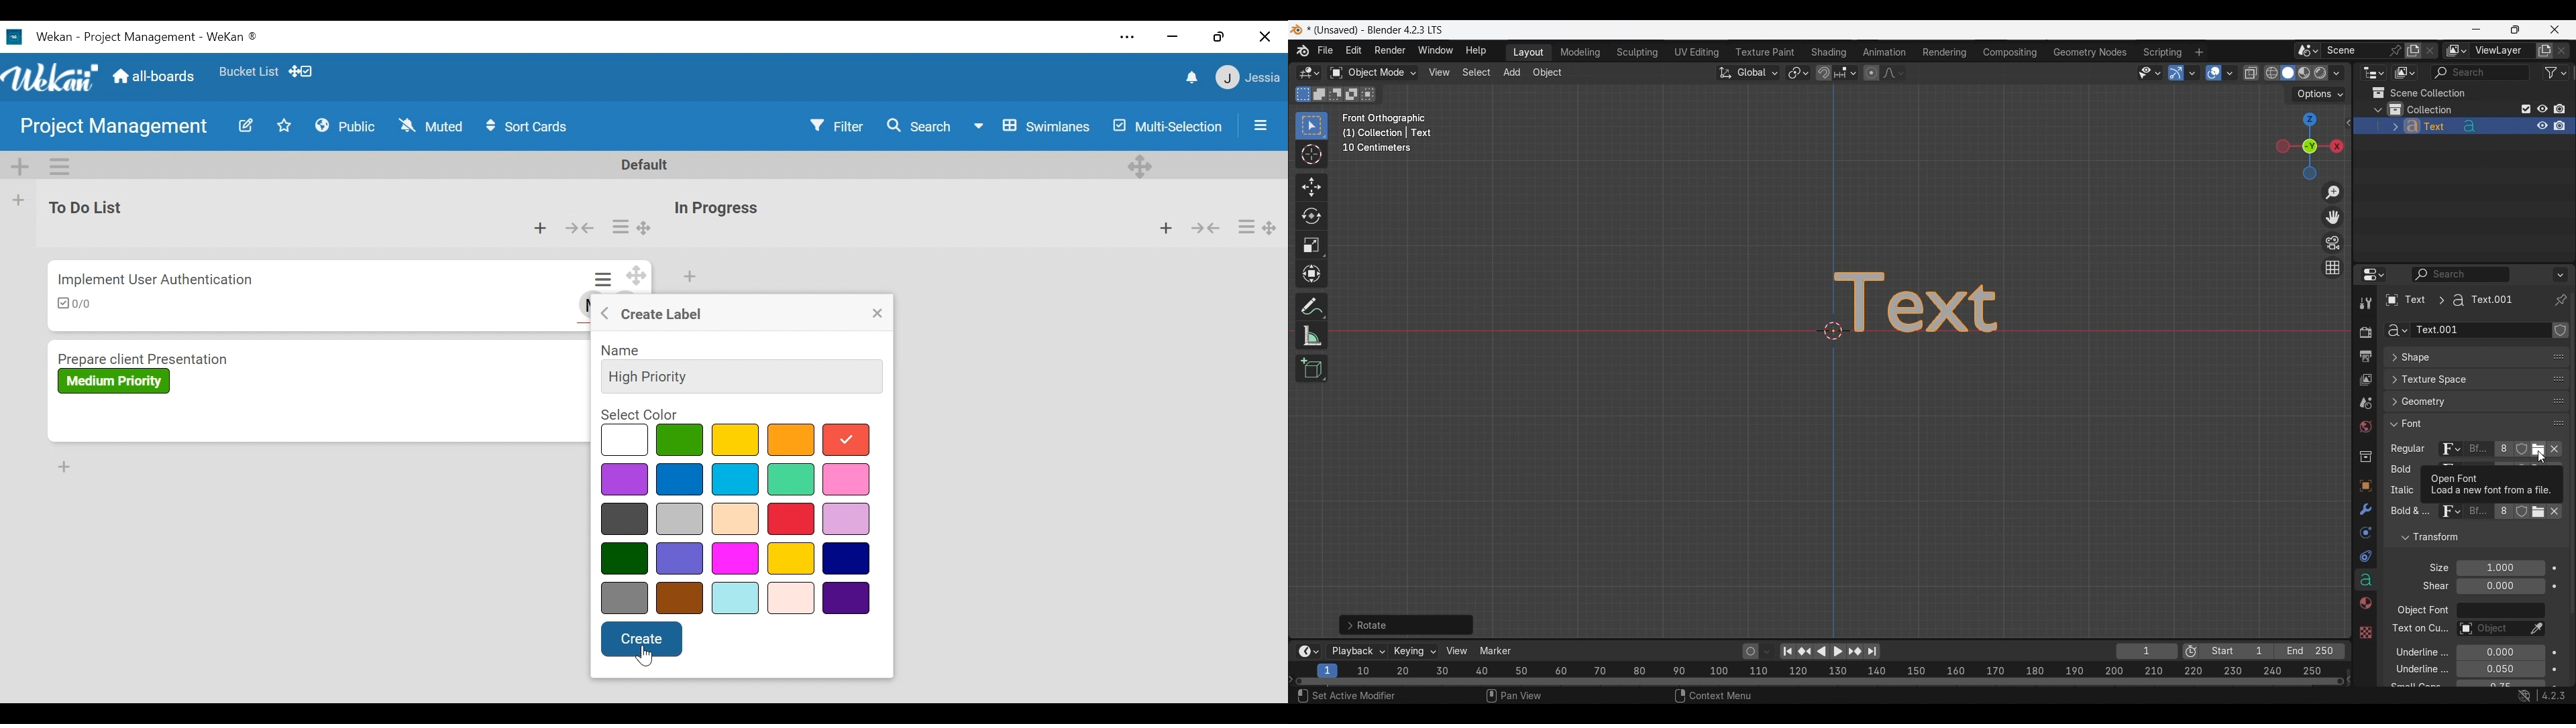 The image size is (2576, 728). What do you see at coordinates (2430, 568) in the screenshot?
I see `Click to expand Light Probes` at bounding box center [2430, 568].